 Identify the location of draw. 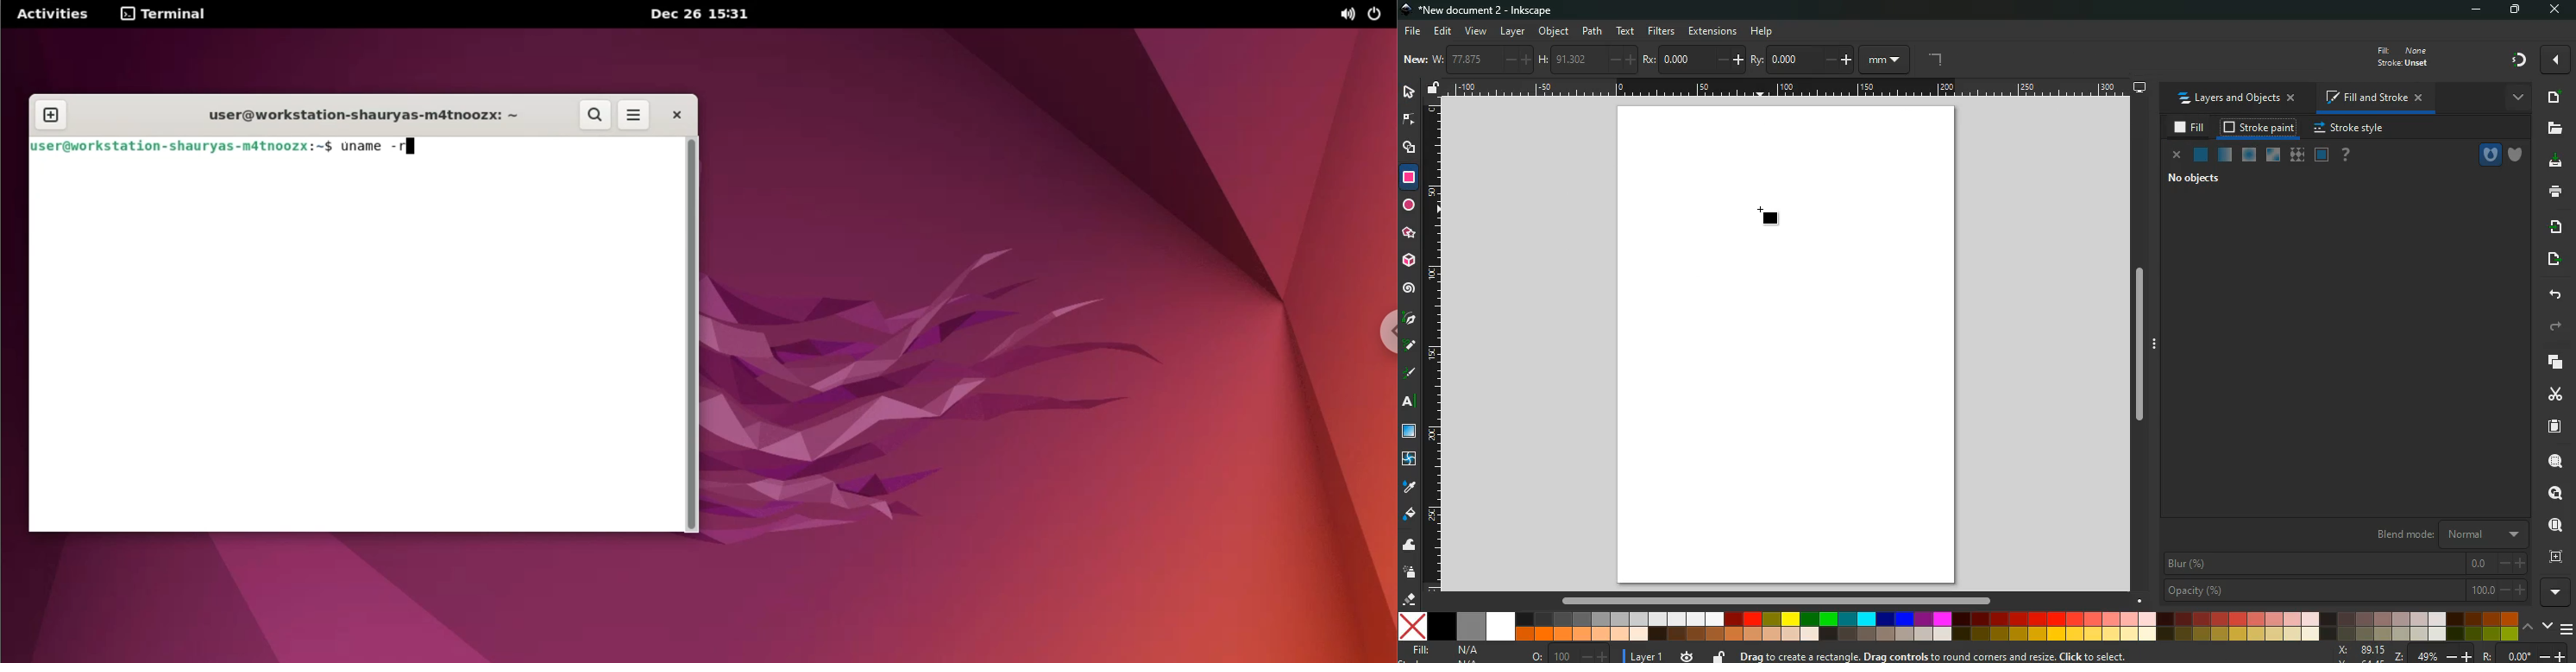
(1410, 374).